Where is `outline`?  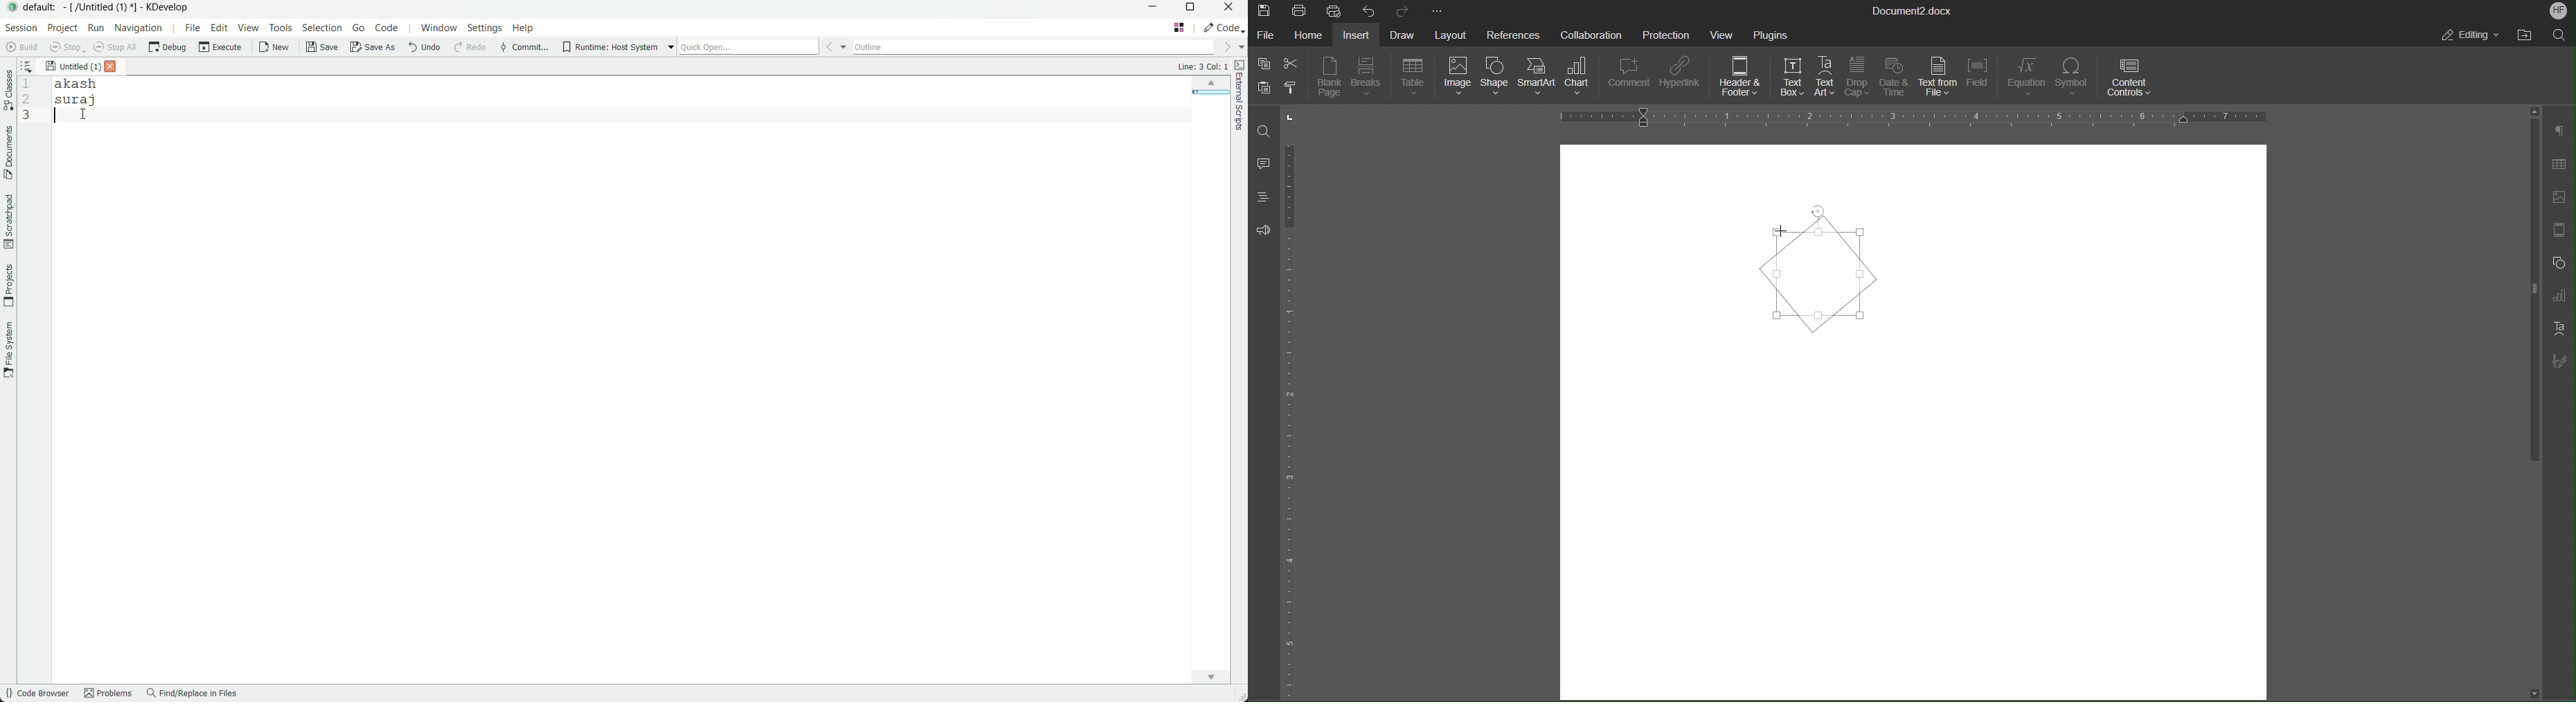 outline is located at coordinates (1049, 46).